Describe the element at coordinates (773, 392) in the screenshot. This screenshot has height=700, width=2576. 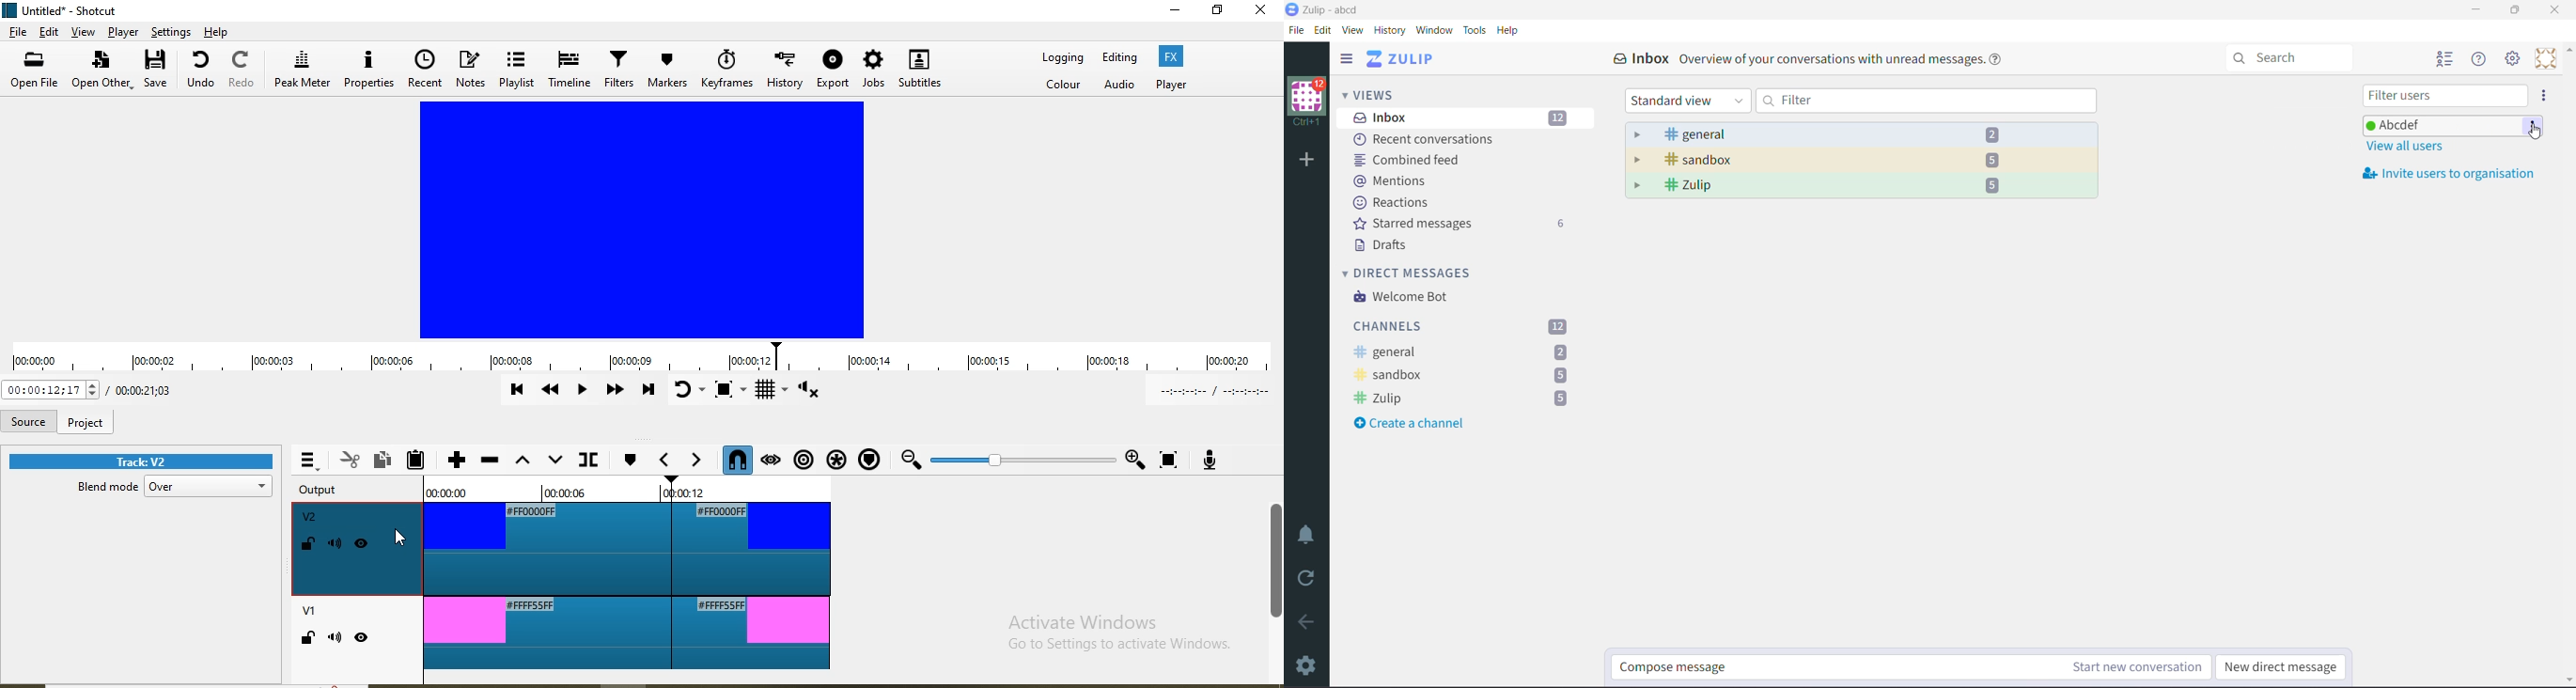
I see `Toggle grid display ` at that location.